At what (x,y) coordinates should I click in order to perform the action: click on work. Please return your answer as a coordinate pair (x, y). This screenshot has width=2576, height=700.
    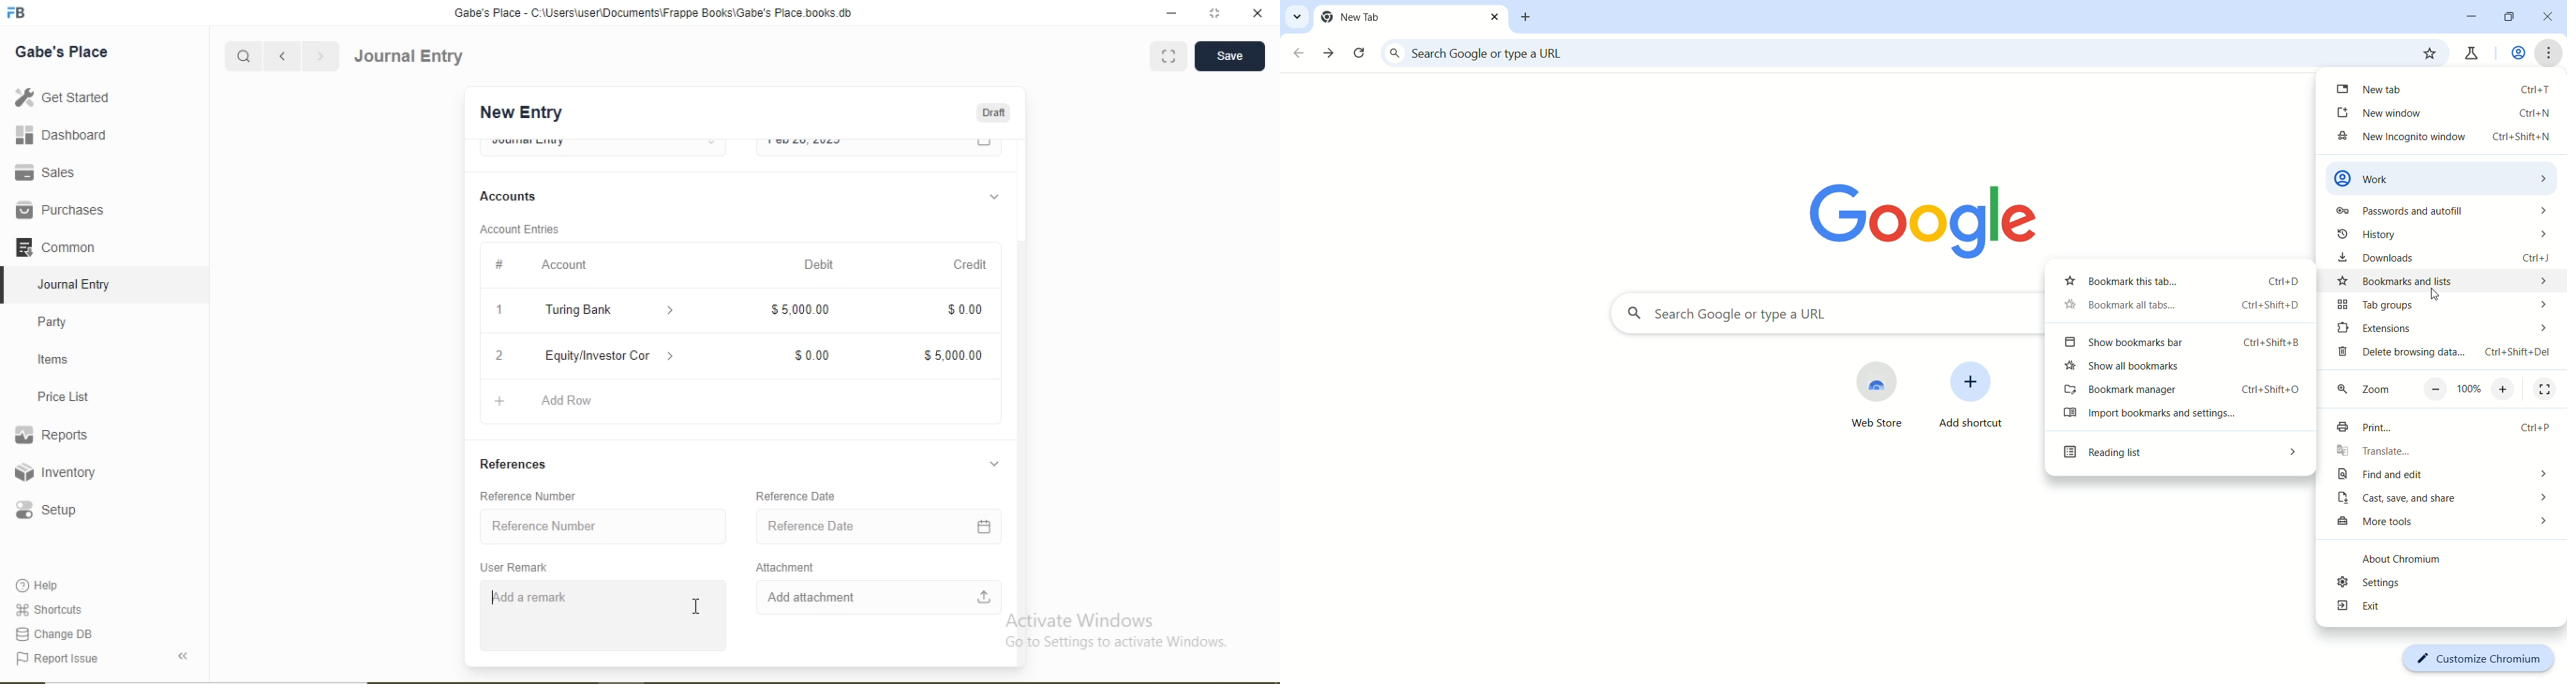
    Looking at the image, I should click on (2445, 177).